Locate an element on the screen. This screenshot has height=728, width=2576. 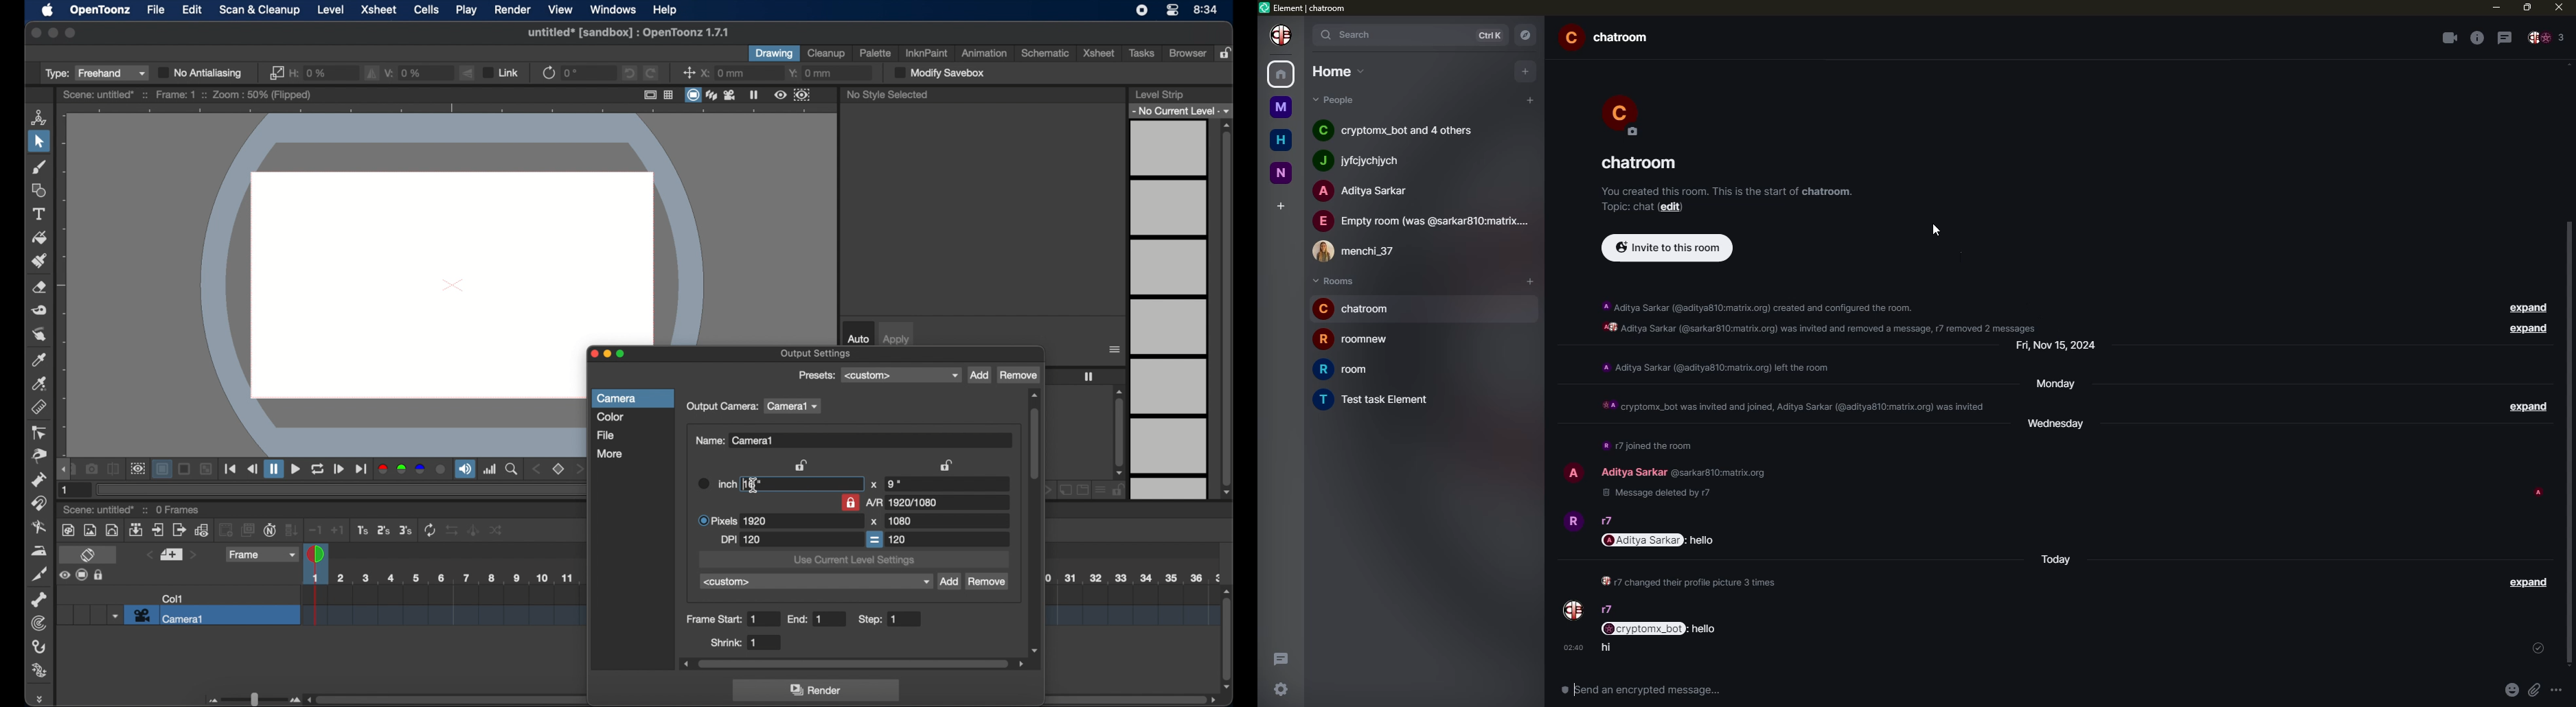
edit is located at coordinates (1675, 209).